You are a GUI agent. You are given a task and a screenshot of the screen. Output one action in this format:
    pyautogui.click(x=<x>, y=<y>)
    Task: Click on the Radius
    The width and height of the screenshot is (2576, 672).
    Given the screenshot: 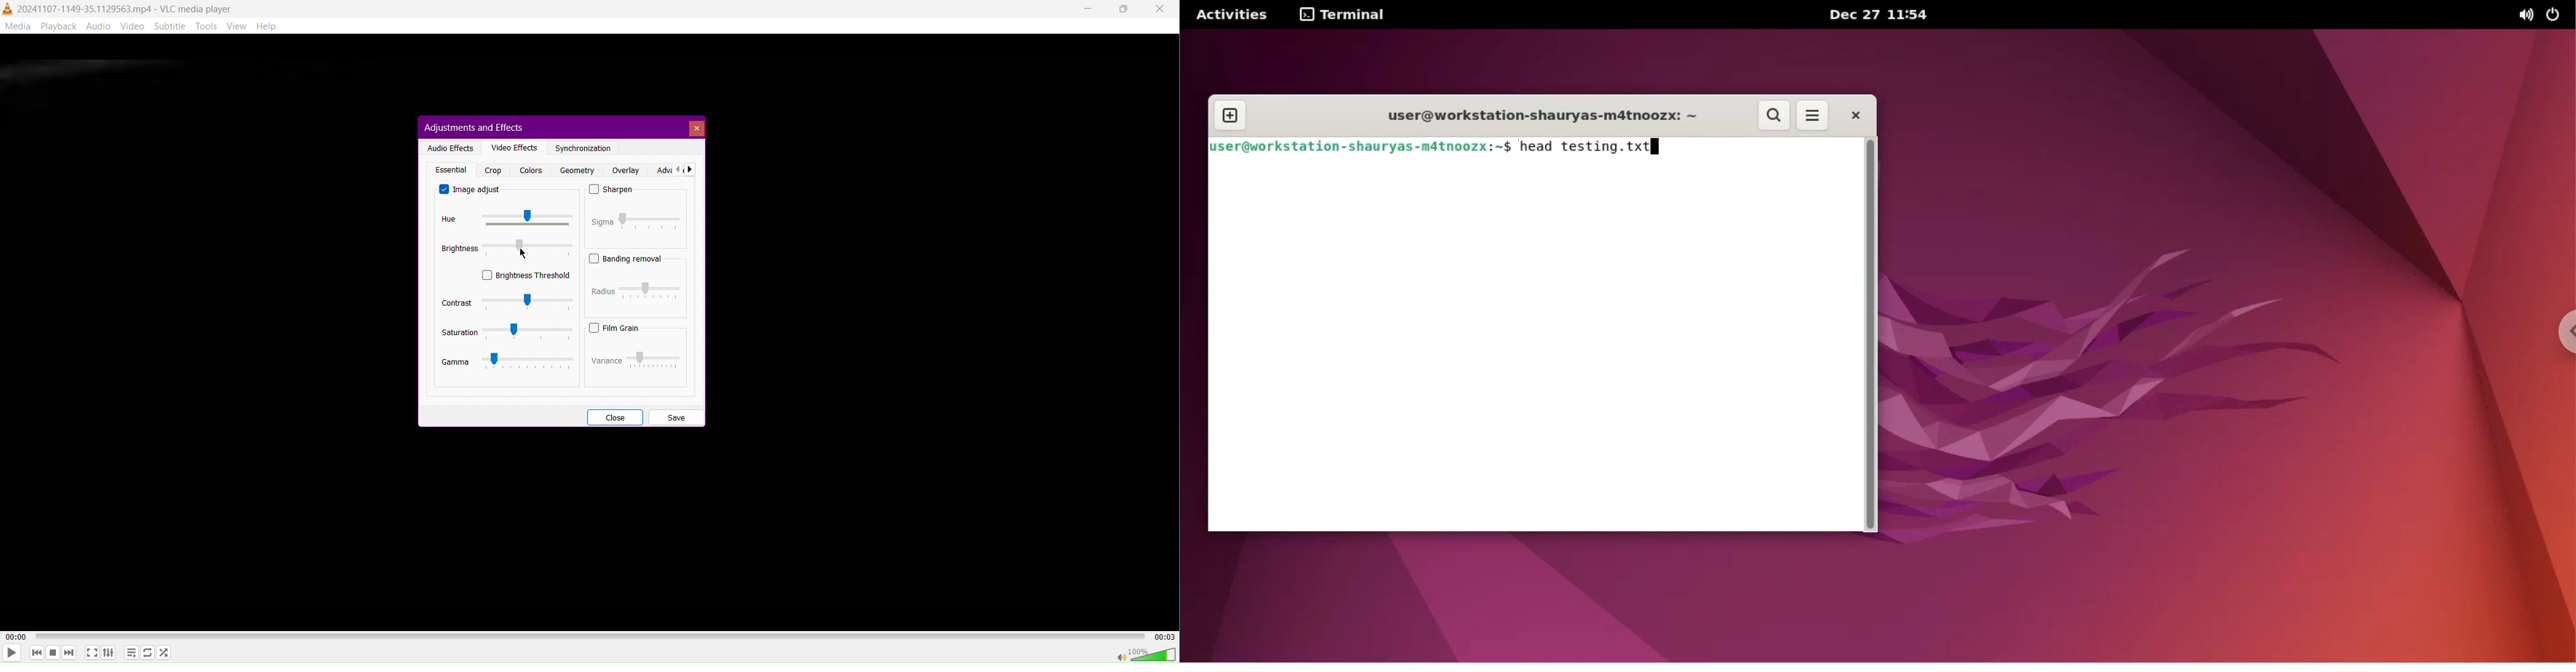 What is the action you would take?
    pyautogui.click(x=638, y=290)
    